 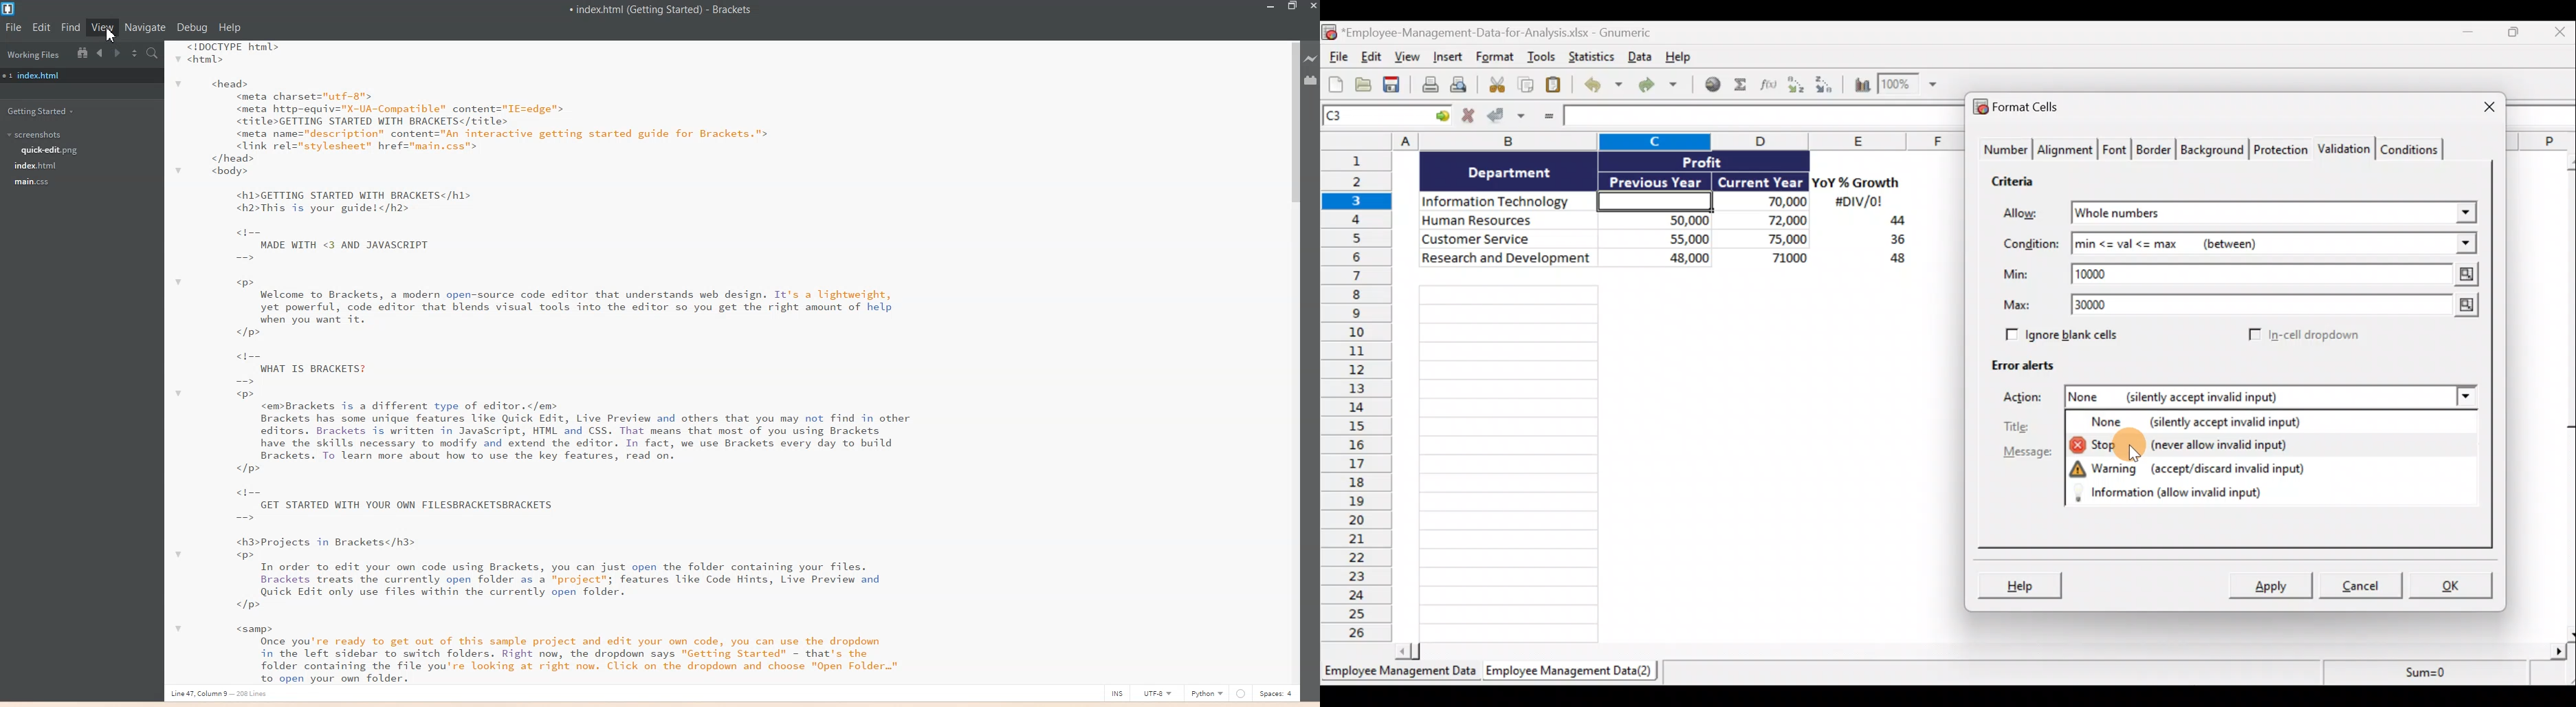 What do you see at coordinates (2224, 399) in the screenshot?
I see `None (silently accept invalid input)` at bounding box center [2224, 399].